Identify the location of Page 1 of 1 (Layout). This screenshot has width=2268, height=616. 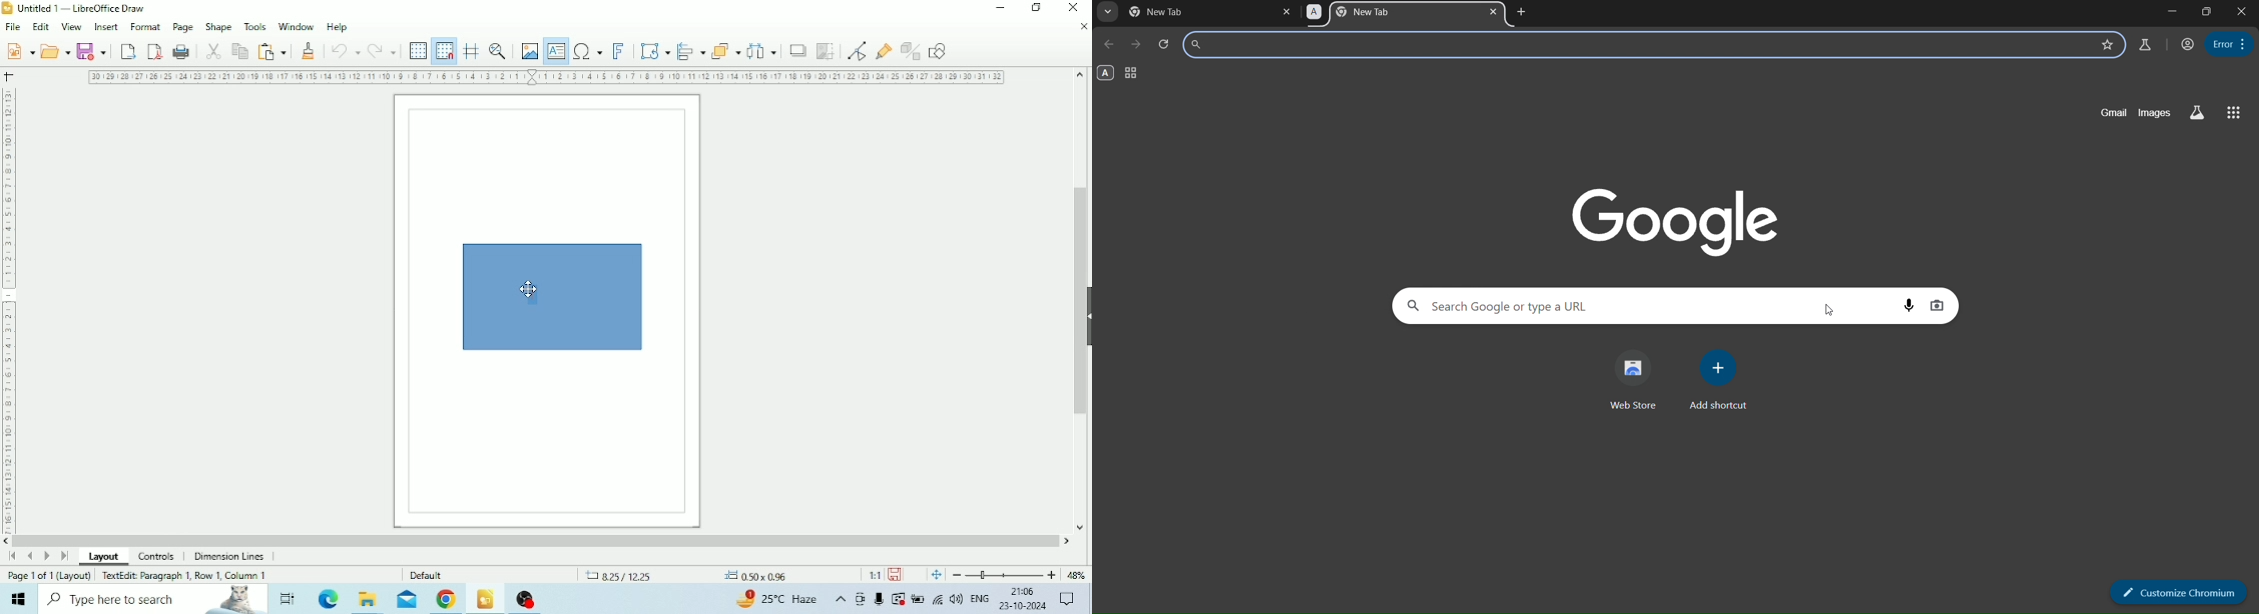
(48, 575).